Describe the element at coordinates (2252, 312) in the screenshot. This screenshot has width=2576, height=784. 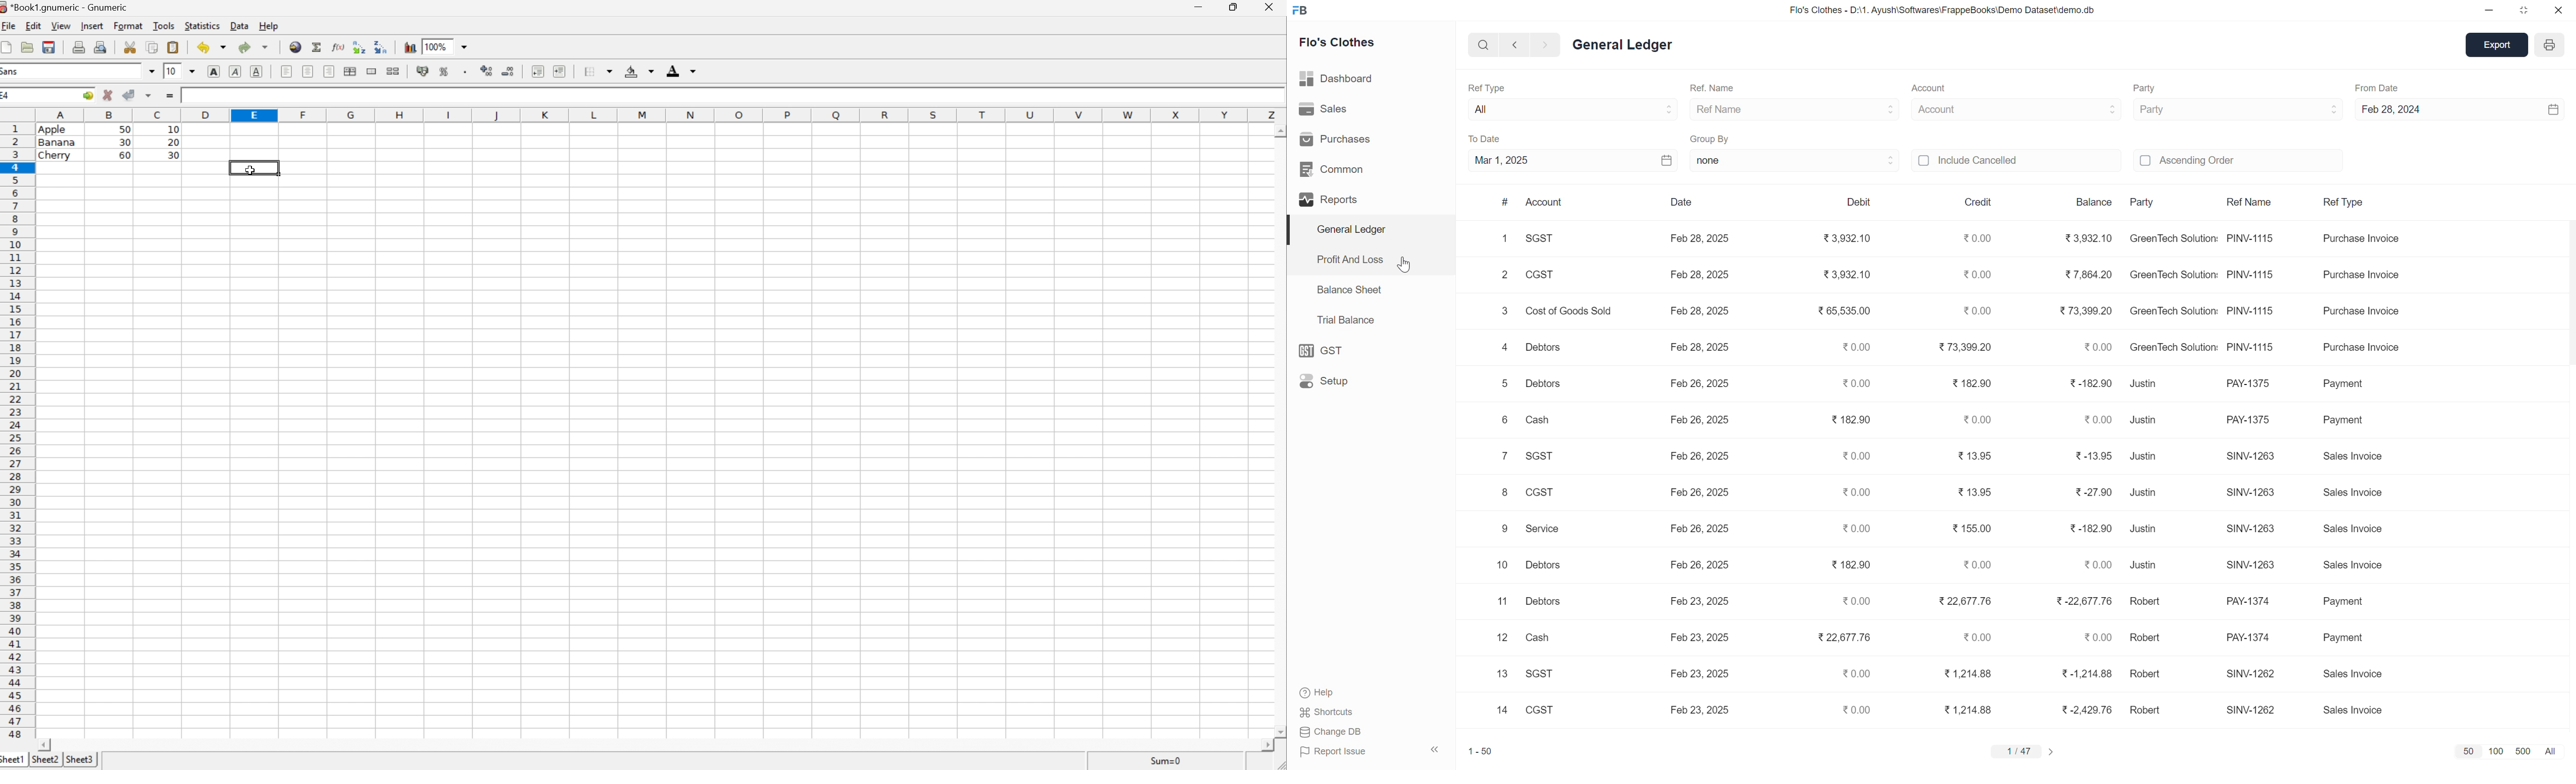
I see `PINV-1115` at that location.